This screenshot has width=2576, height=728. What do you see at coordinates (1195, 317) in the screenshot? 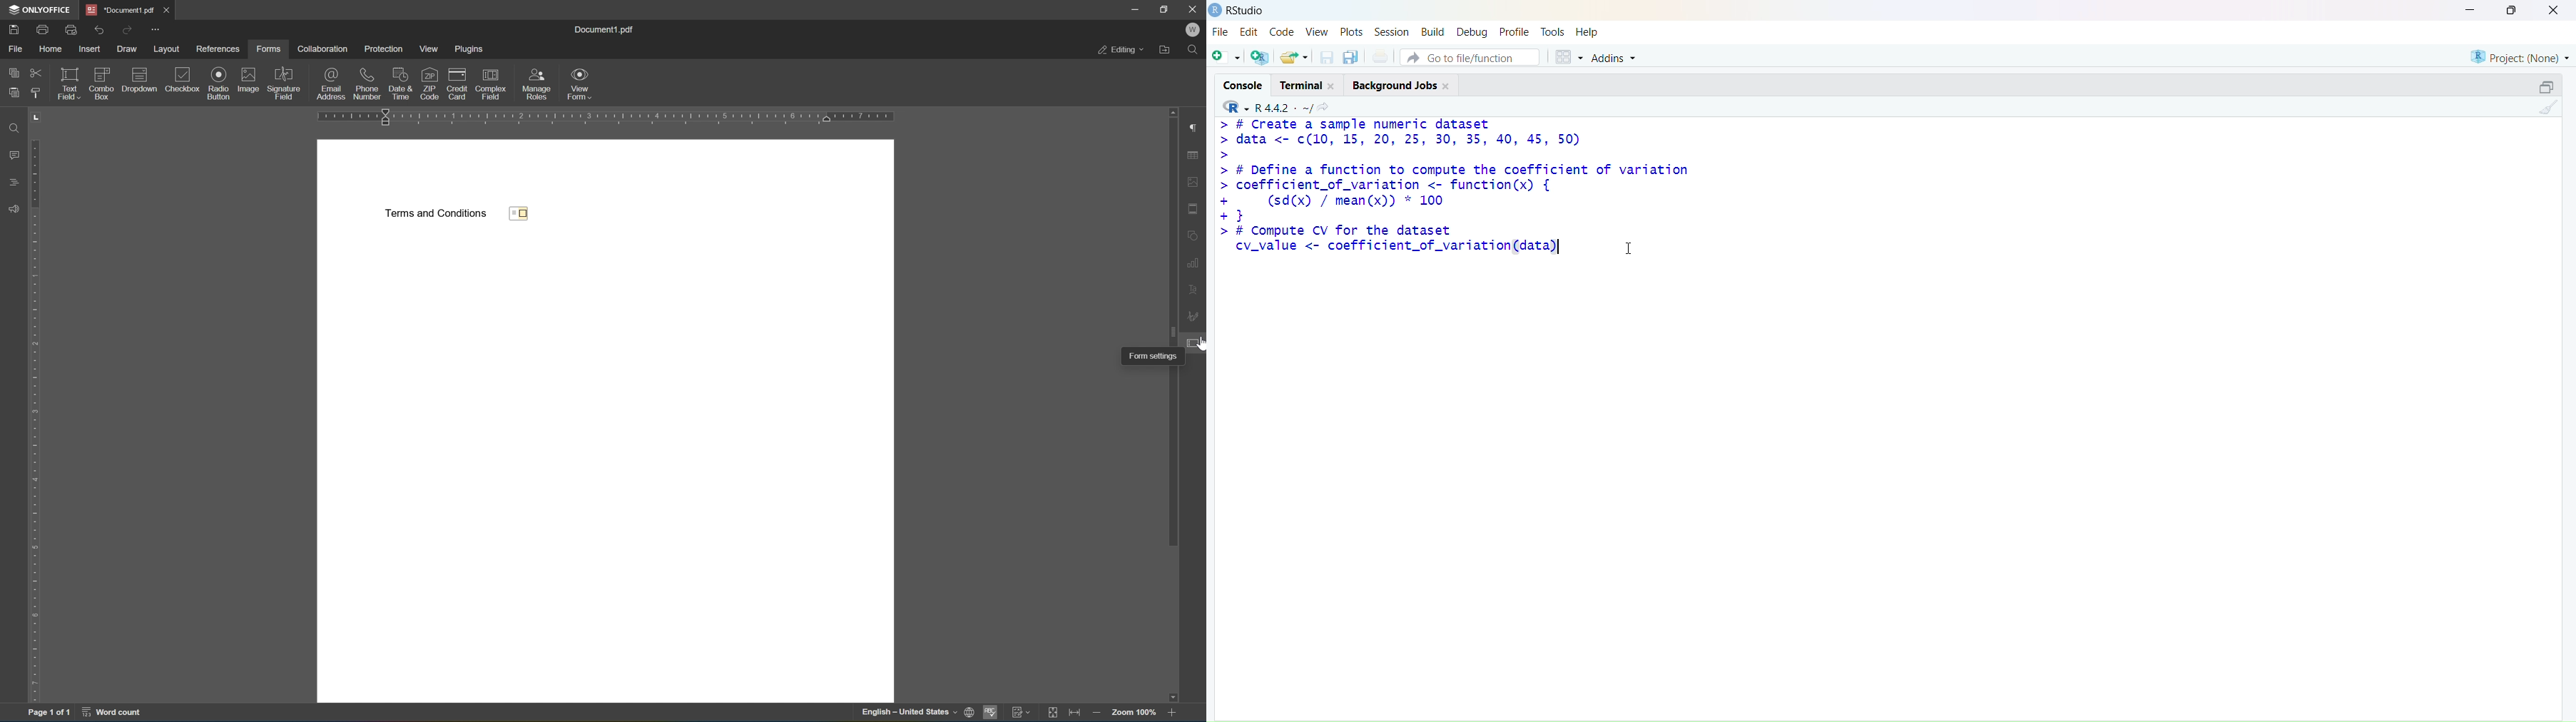
I see `signature settings` at bounding box center [1195, 317].